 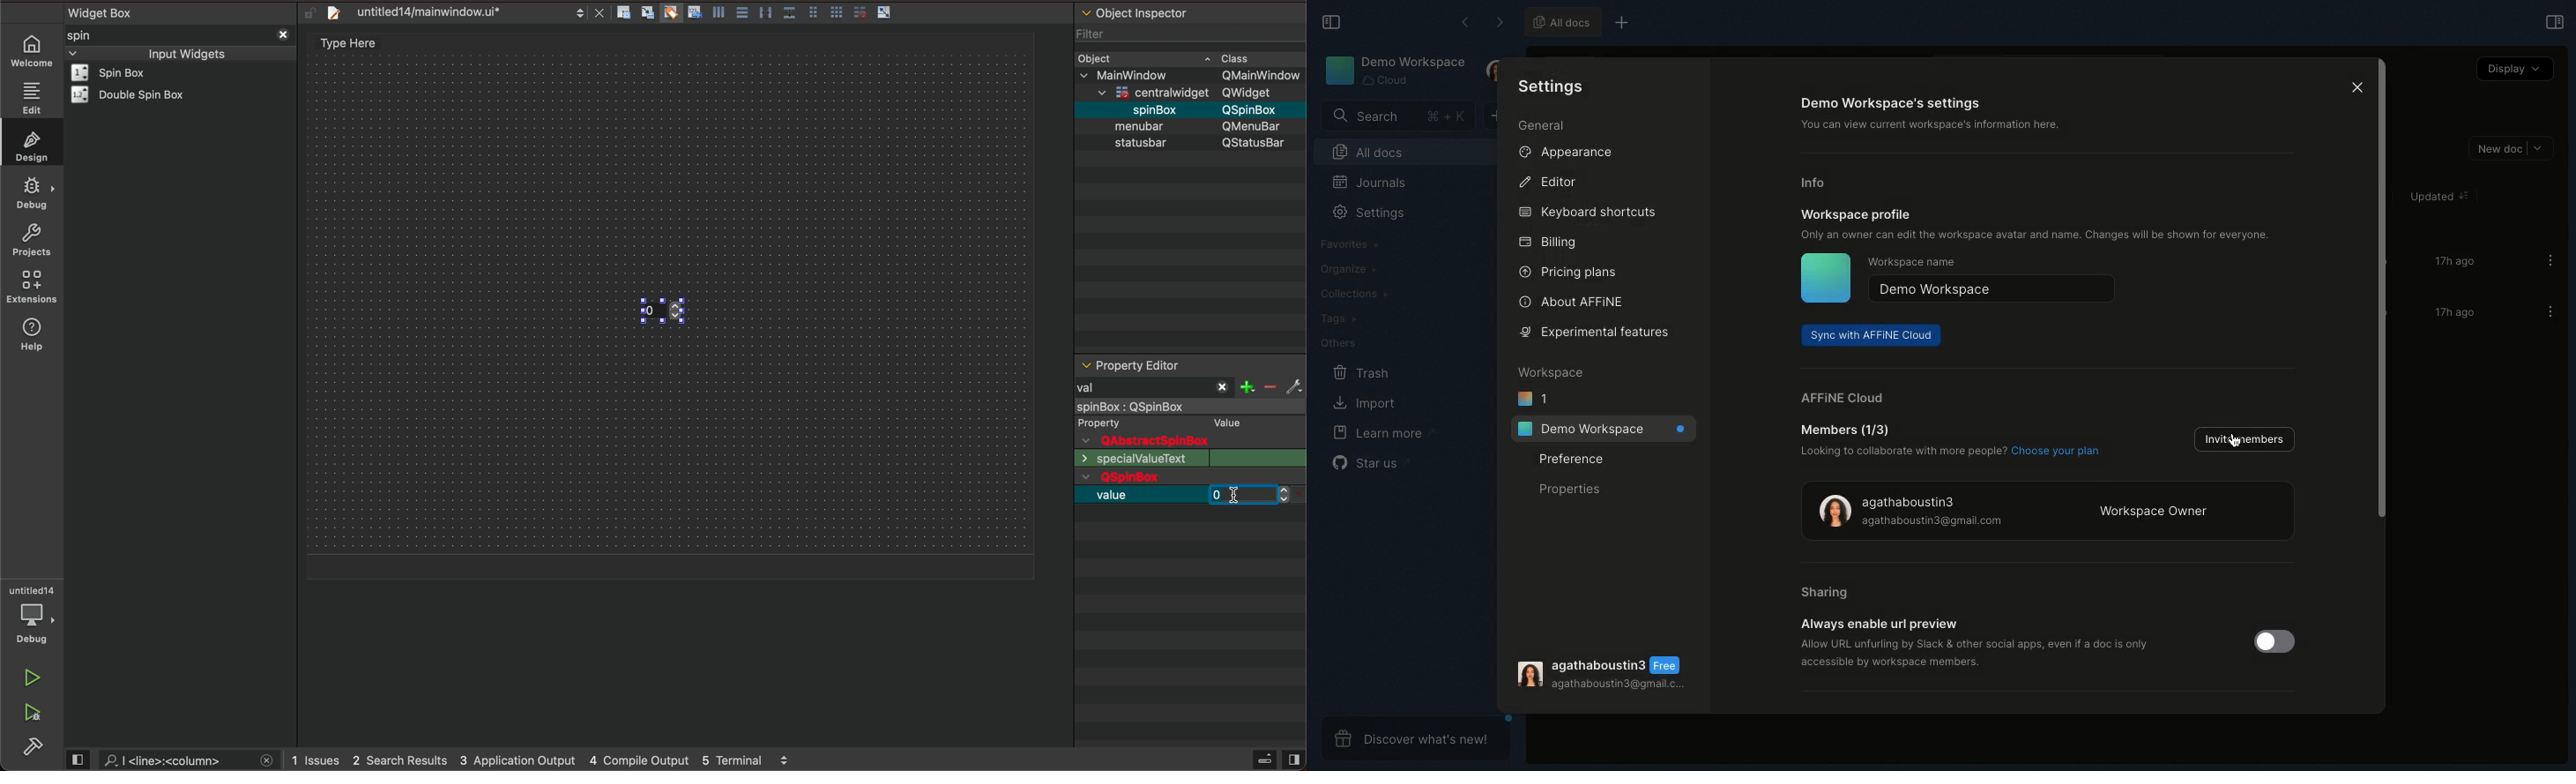 What do you see at coordinates (2553, 22) in the screenshot?
I see `Open right panel` at bounding box center [2553, 22].